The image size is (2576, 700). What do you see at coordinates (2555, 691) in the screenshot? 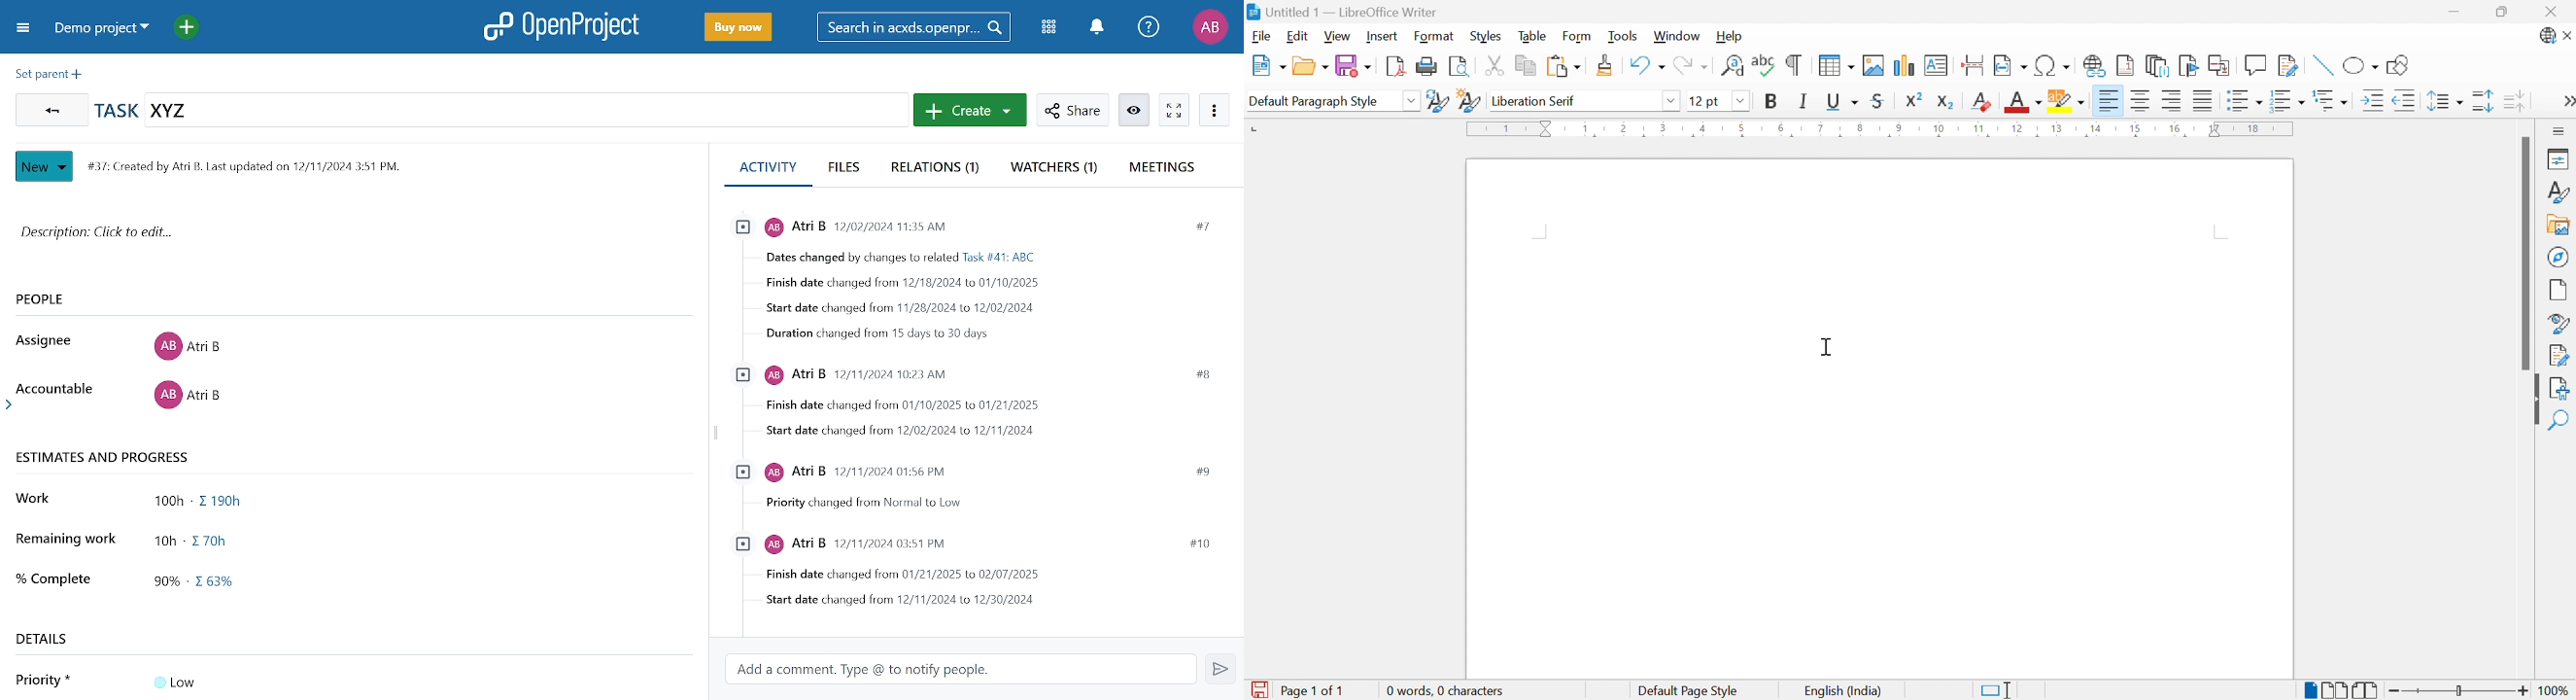
I see `100%` at bounding box center [2555, 691].